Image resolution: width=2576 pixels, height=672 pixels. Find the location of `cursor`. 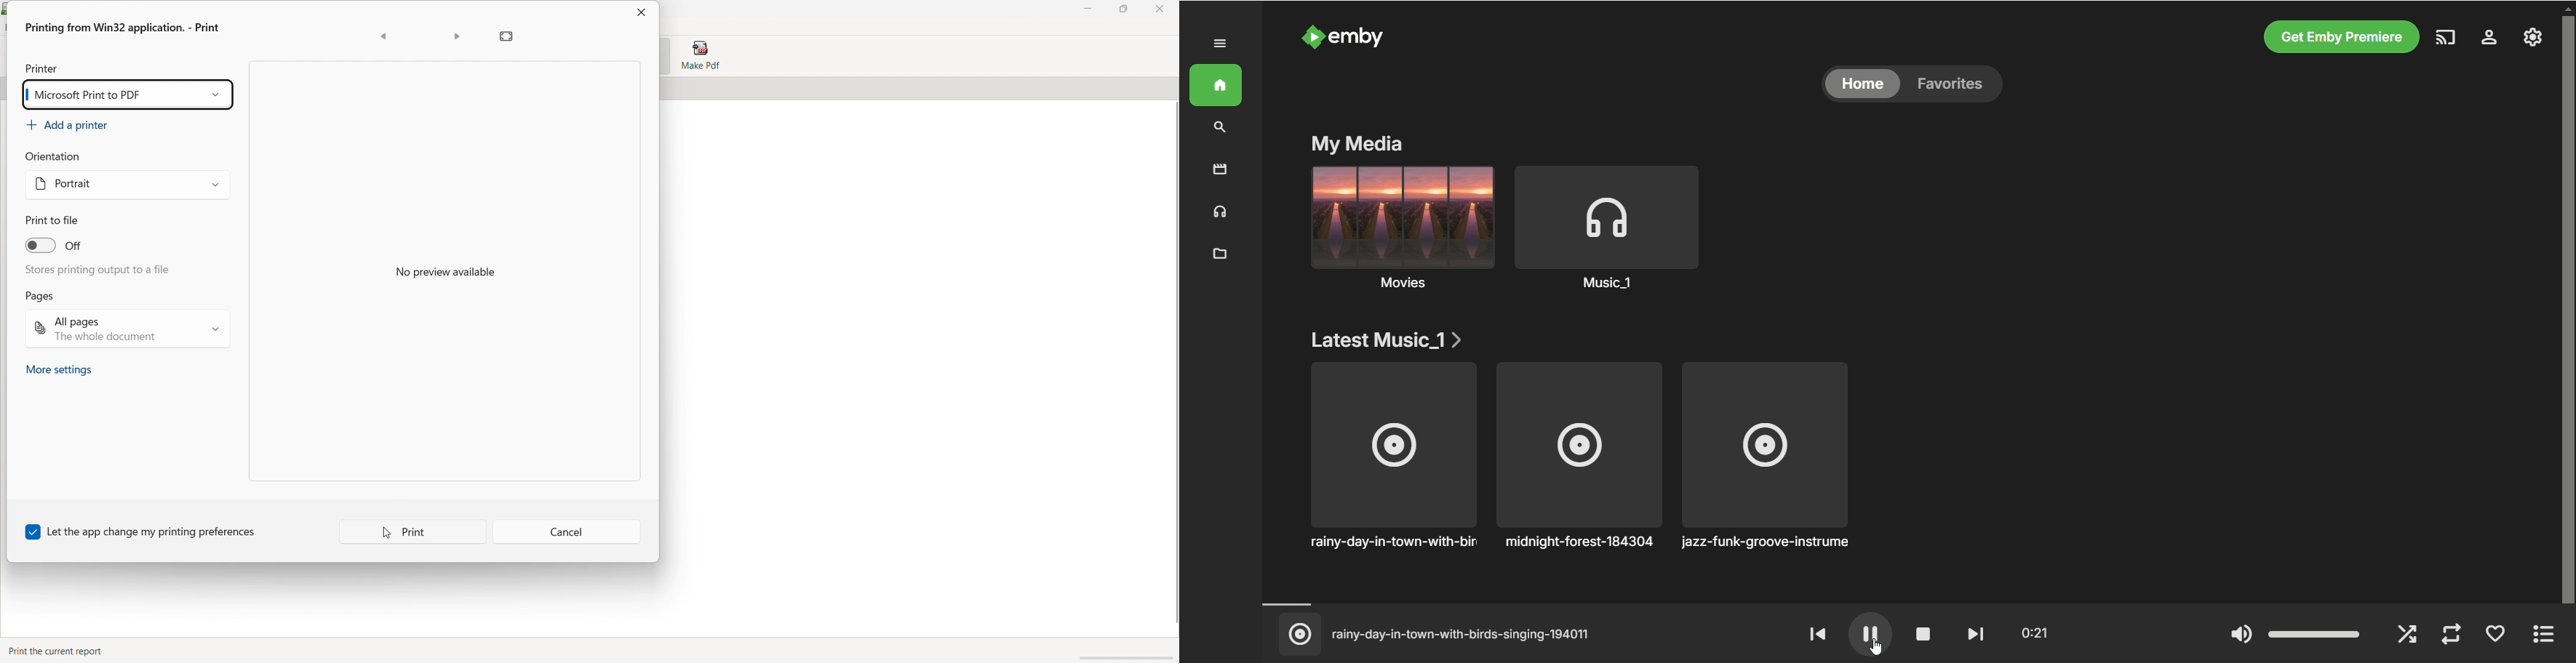

cursor is located at coordinates (1878, 648).